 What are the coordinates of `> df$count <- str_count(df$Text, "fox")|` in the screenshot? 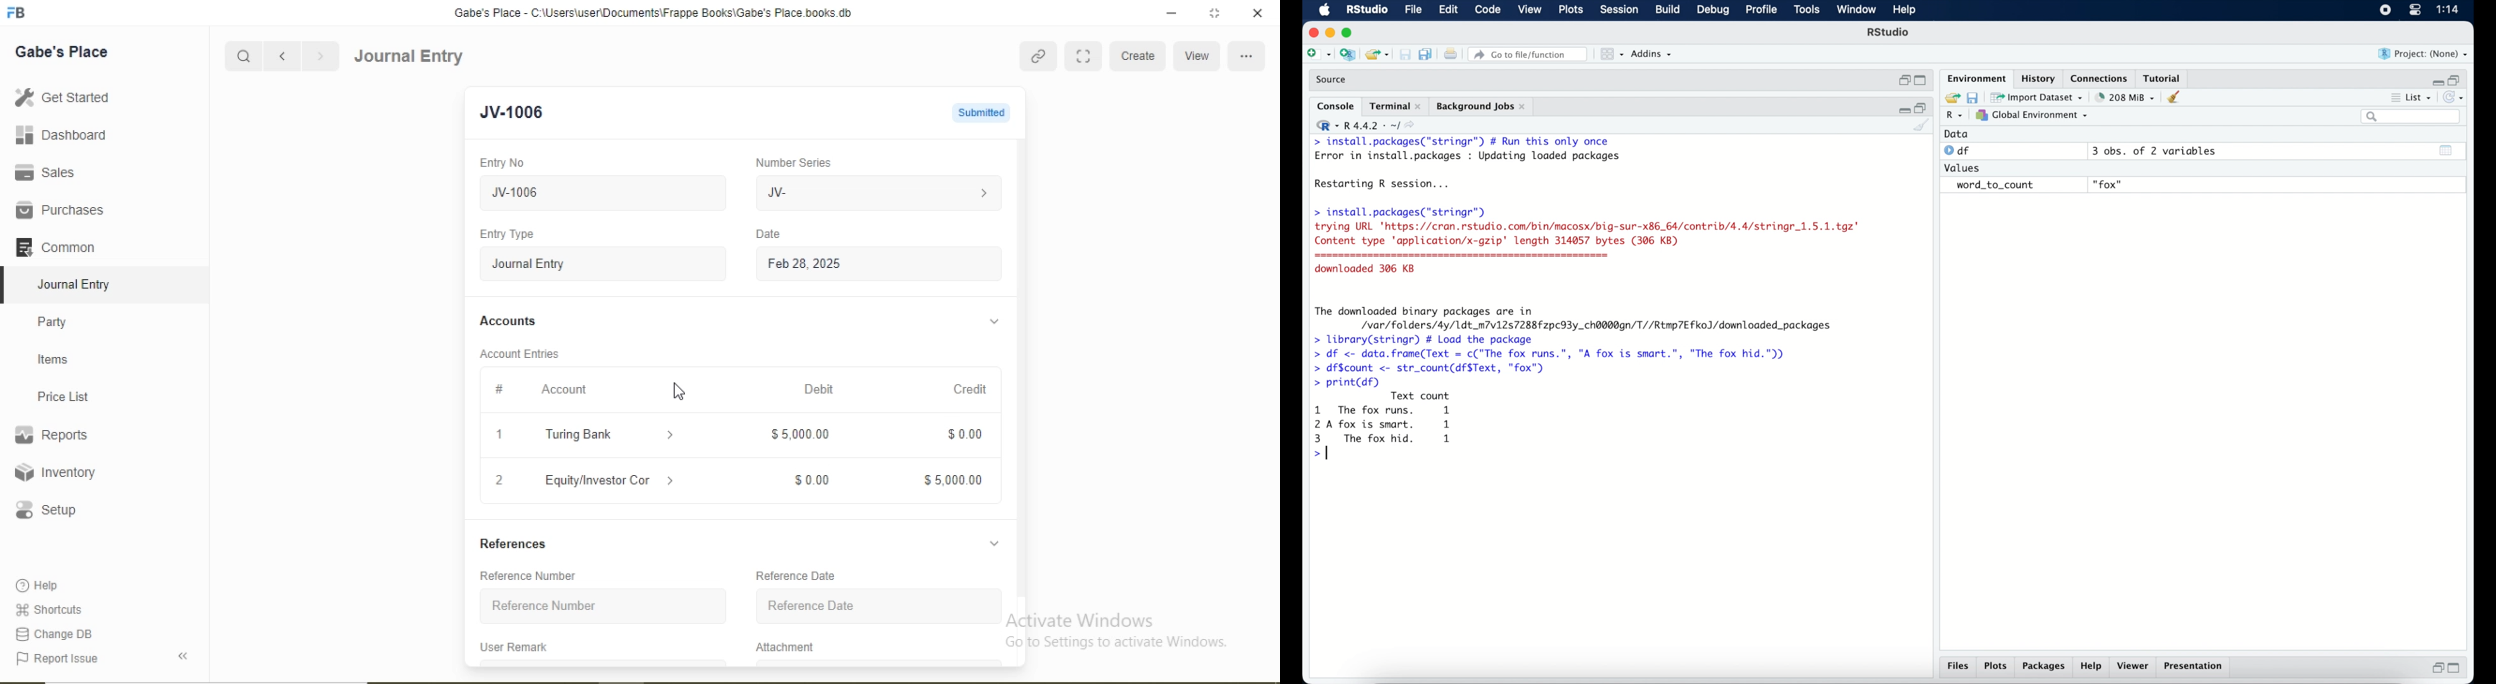 It's located at (1433, 369).